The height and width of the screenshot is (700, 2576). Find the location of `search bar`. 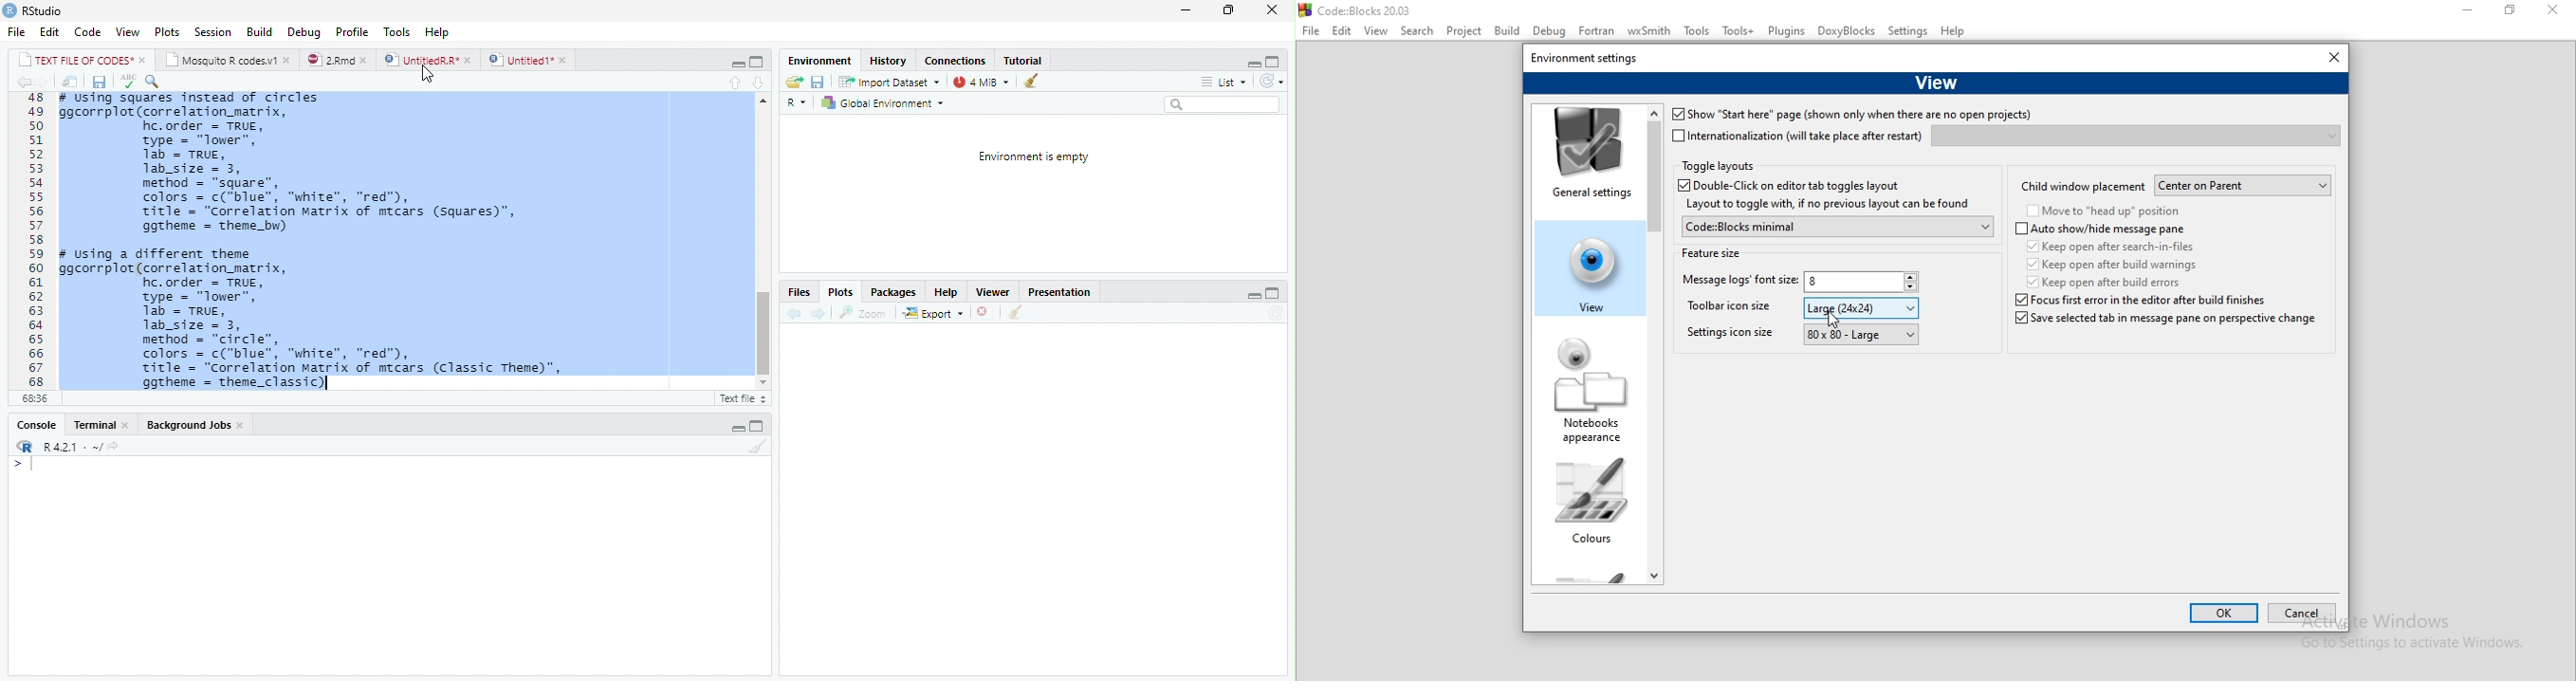

search bar is located at coordinates (1228, 104).